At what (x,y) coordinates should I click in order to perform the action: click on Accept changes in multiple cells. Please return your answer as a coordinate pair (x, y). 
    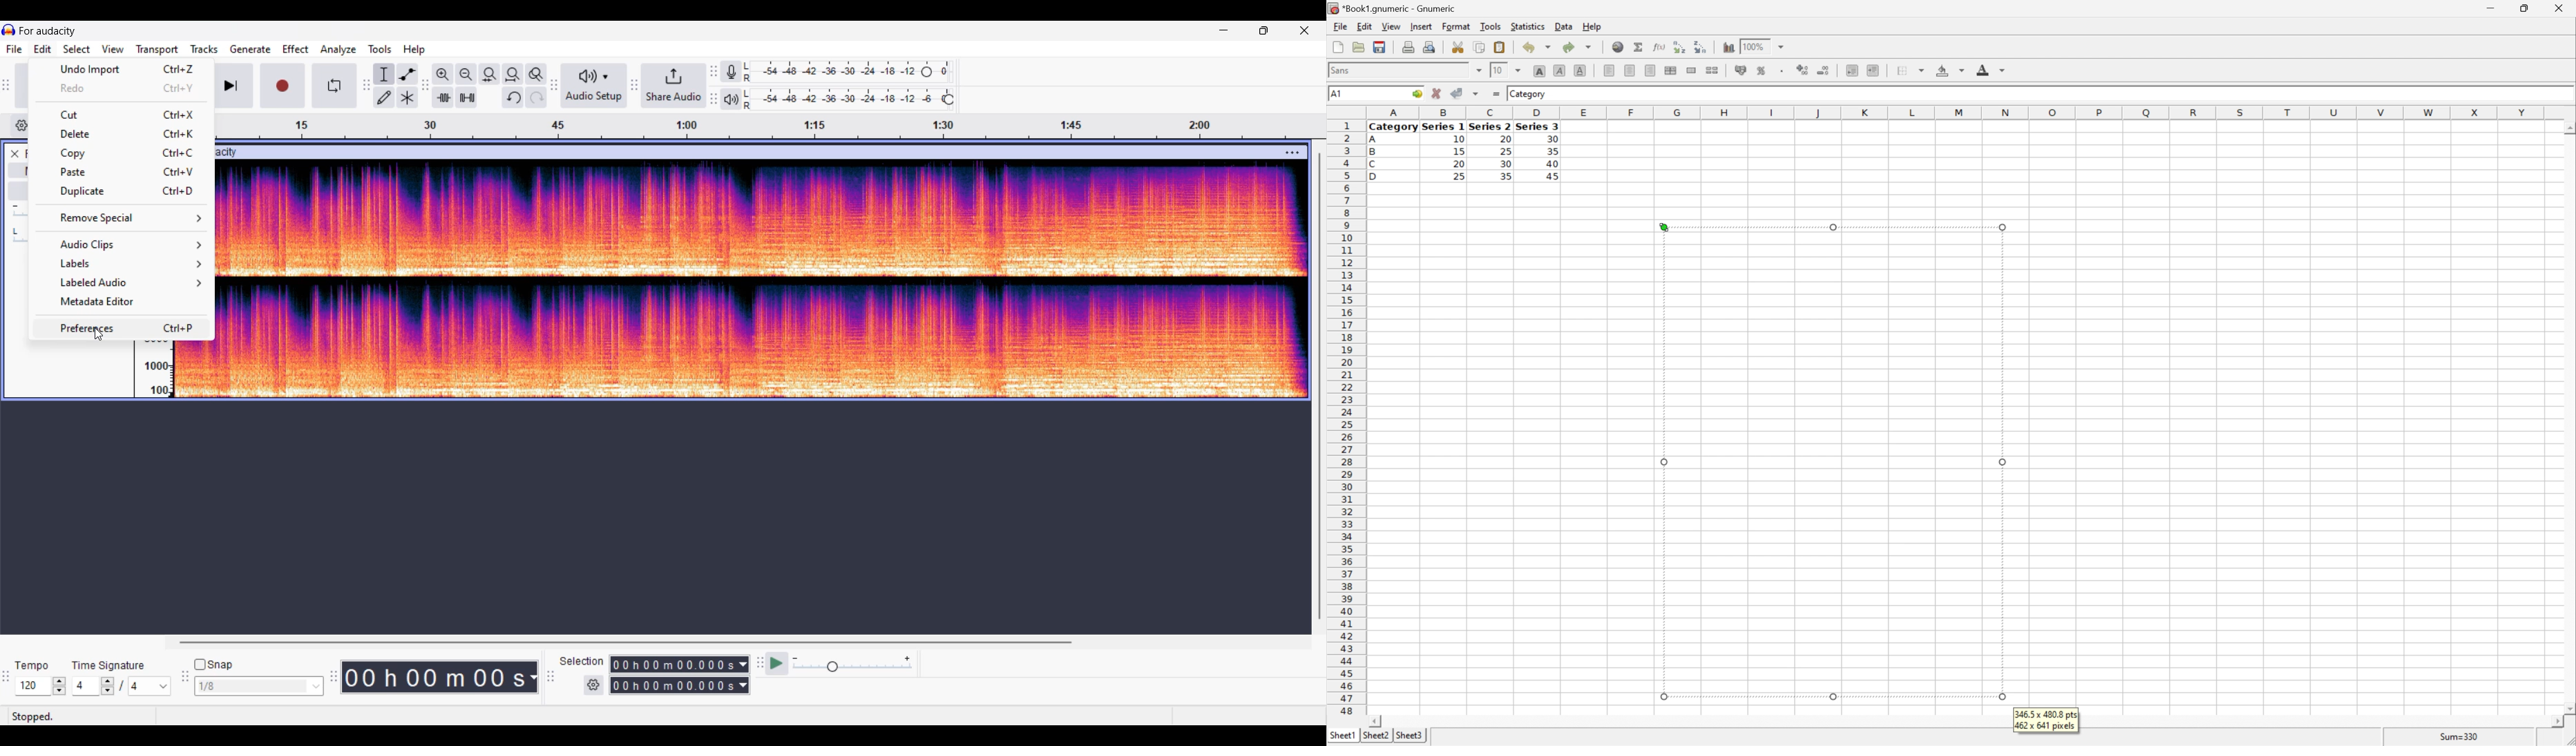
    Looking at the image, I should click on (1475, 93).